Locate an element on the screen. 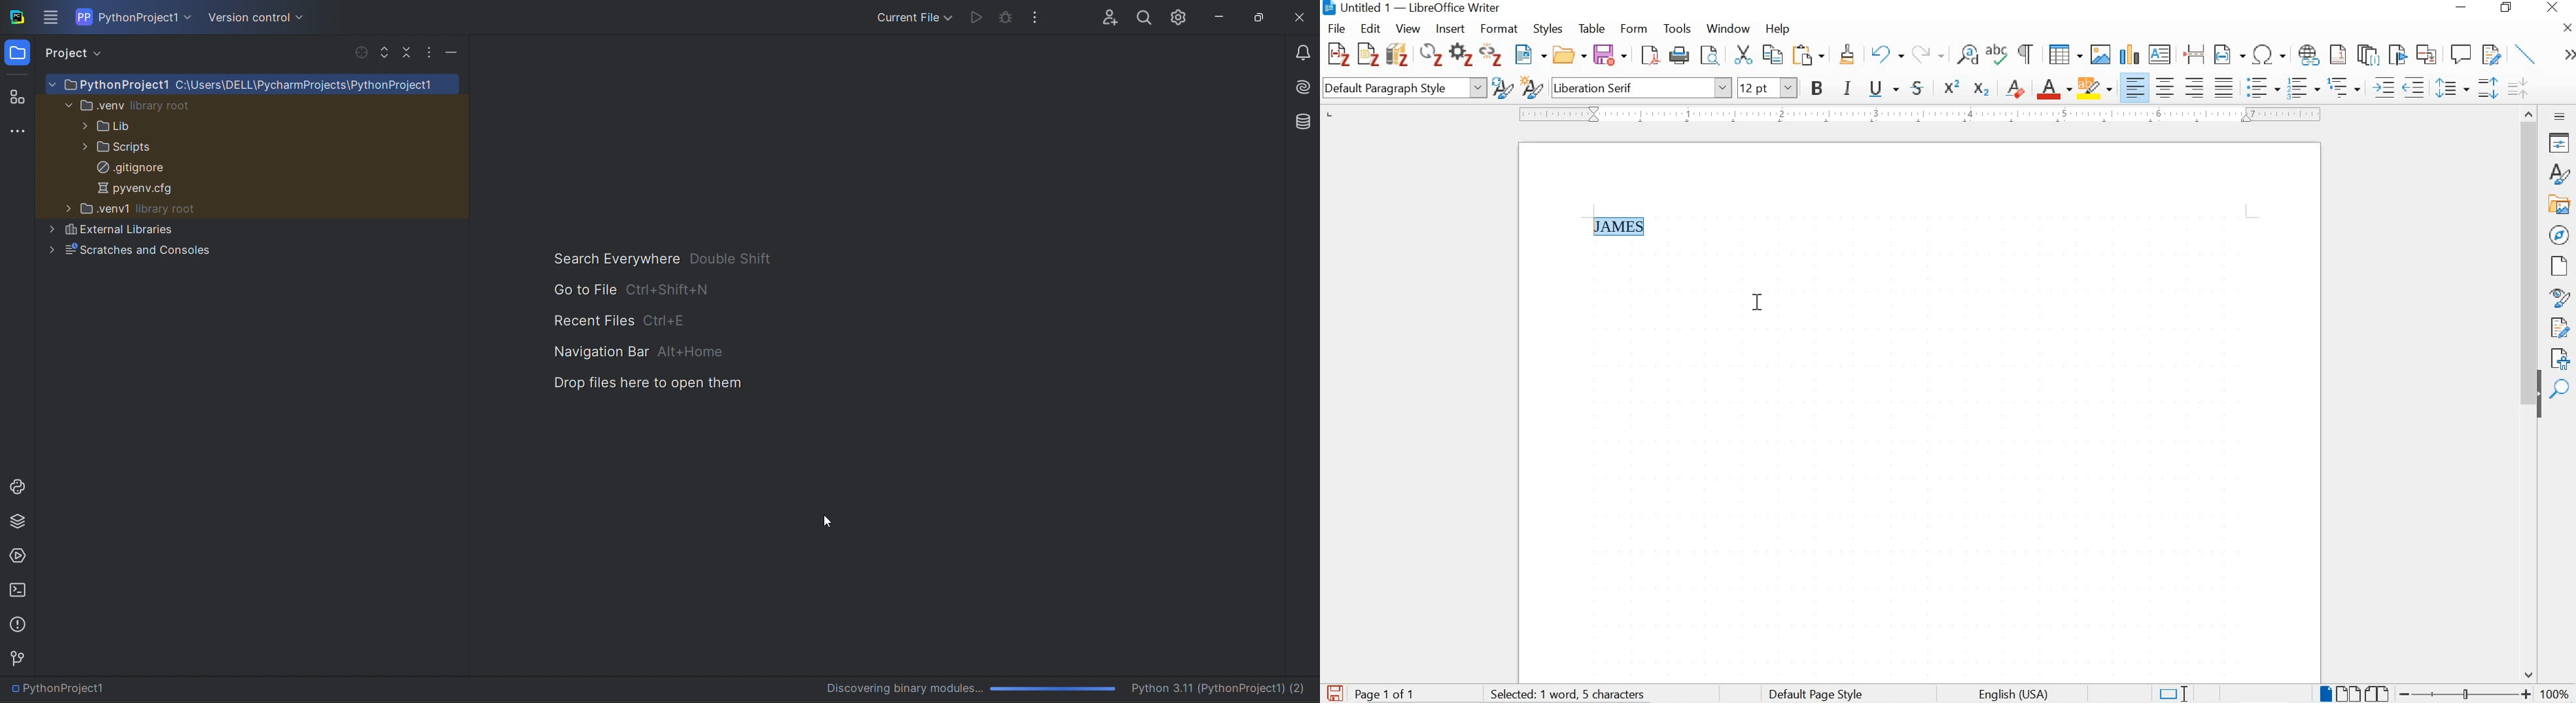  database is located at coordinates (1299, 120).